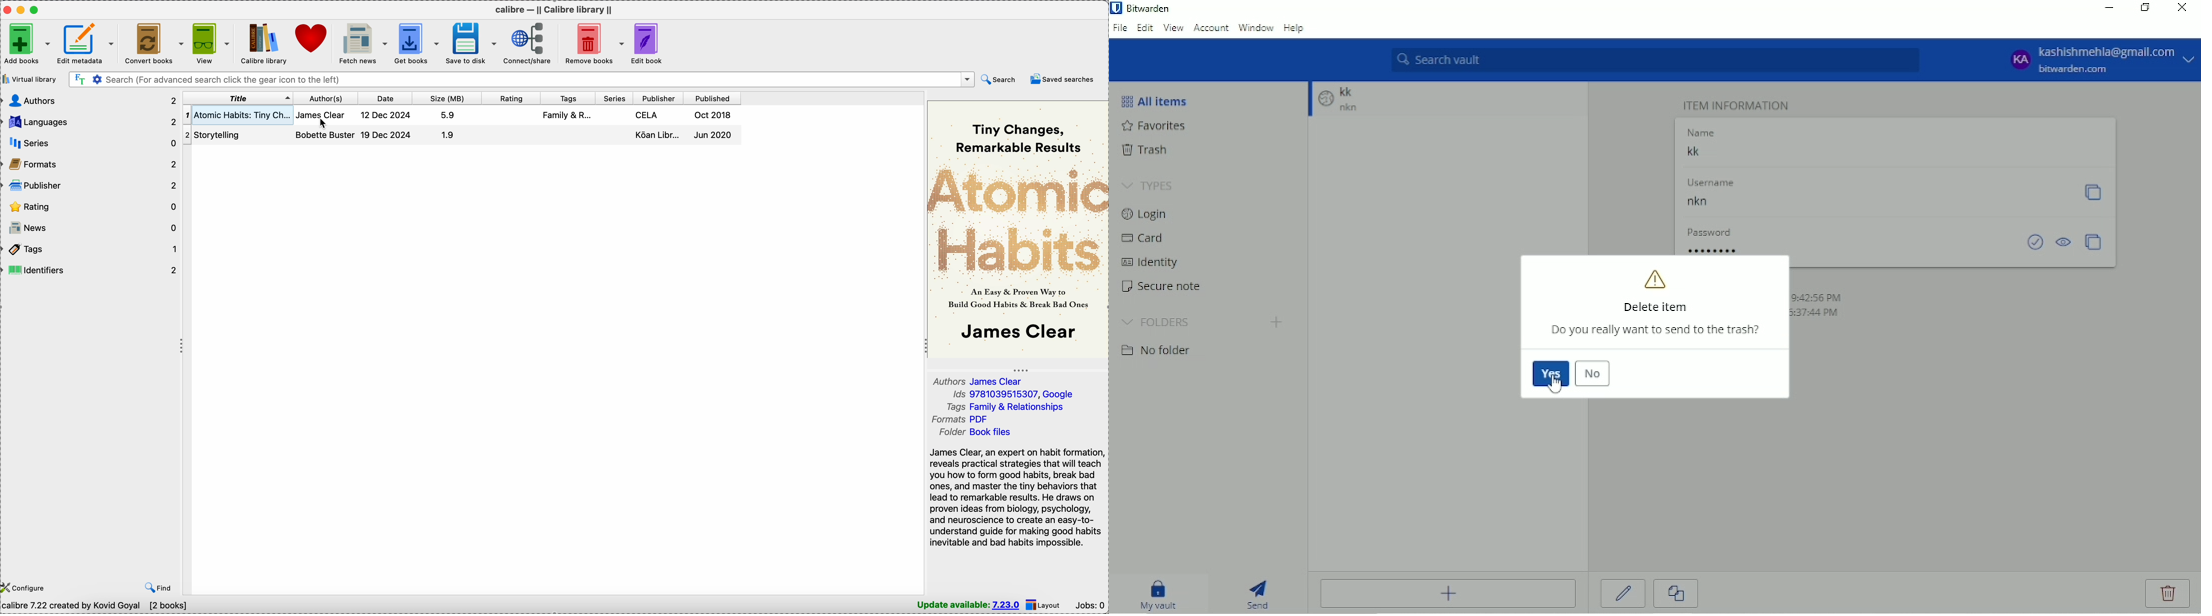  I want to click on author(s), so click(327, 98).